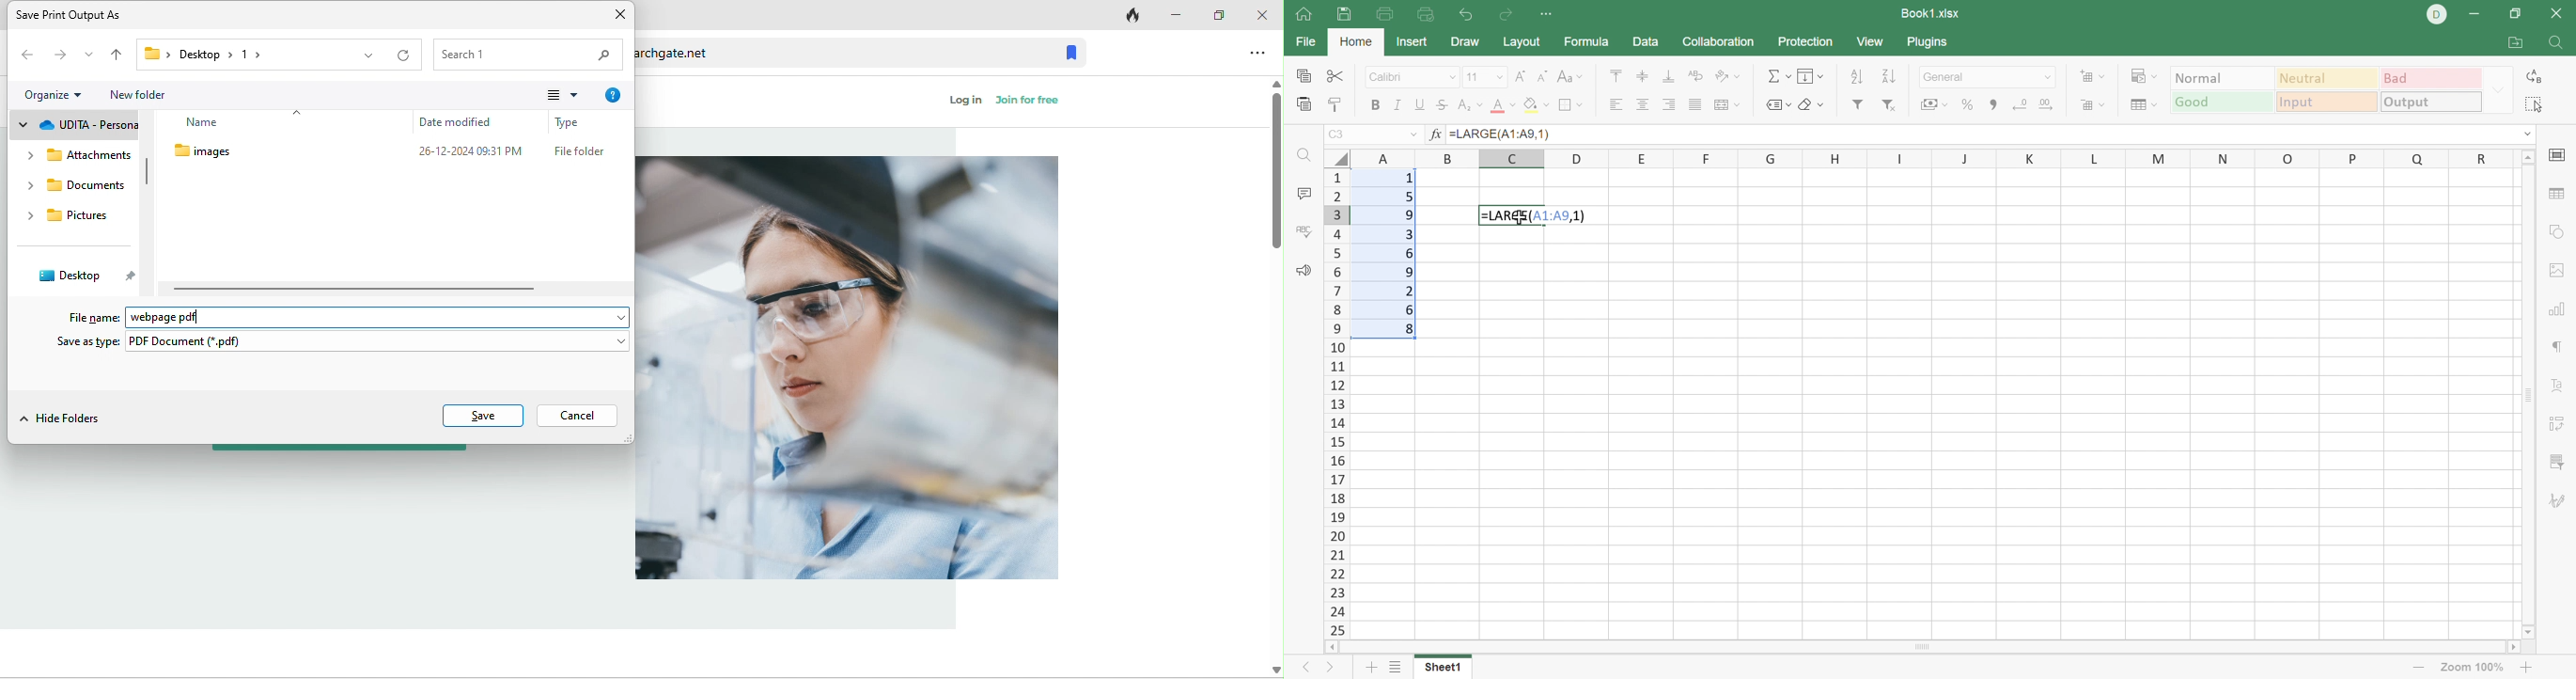 This screenshot has height=700, width=2576. Describe the element at coordinates (1408, 330) in the screenshot. I see `8` at that location.